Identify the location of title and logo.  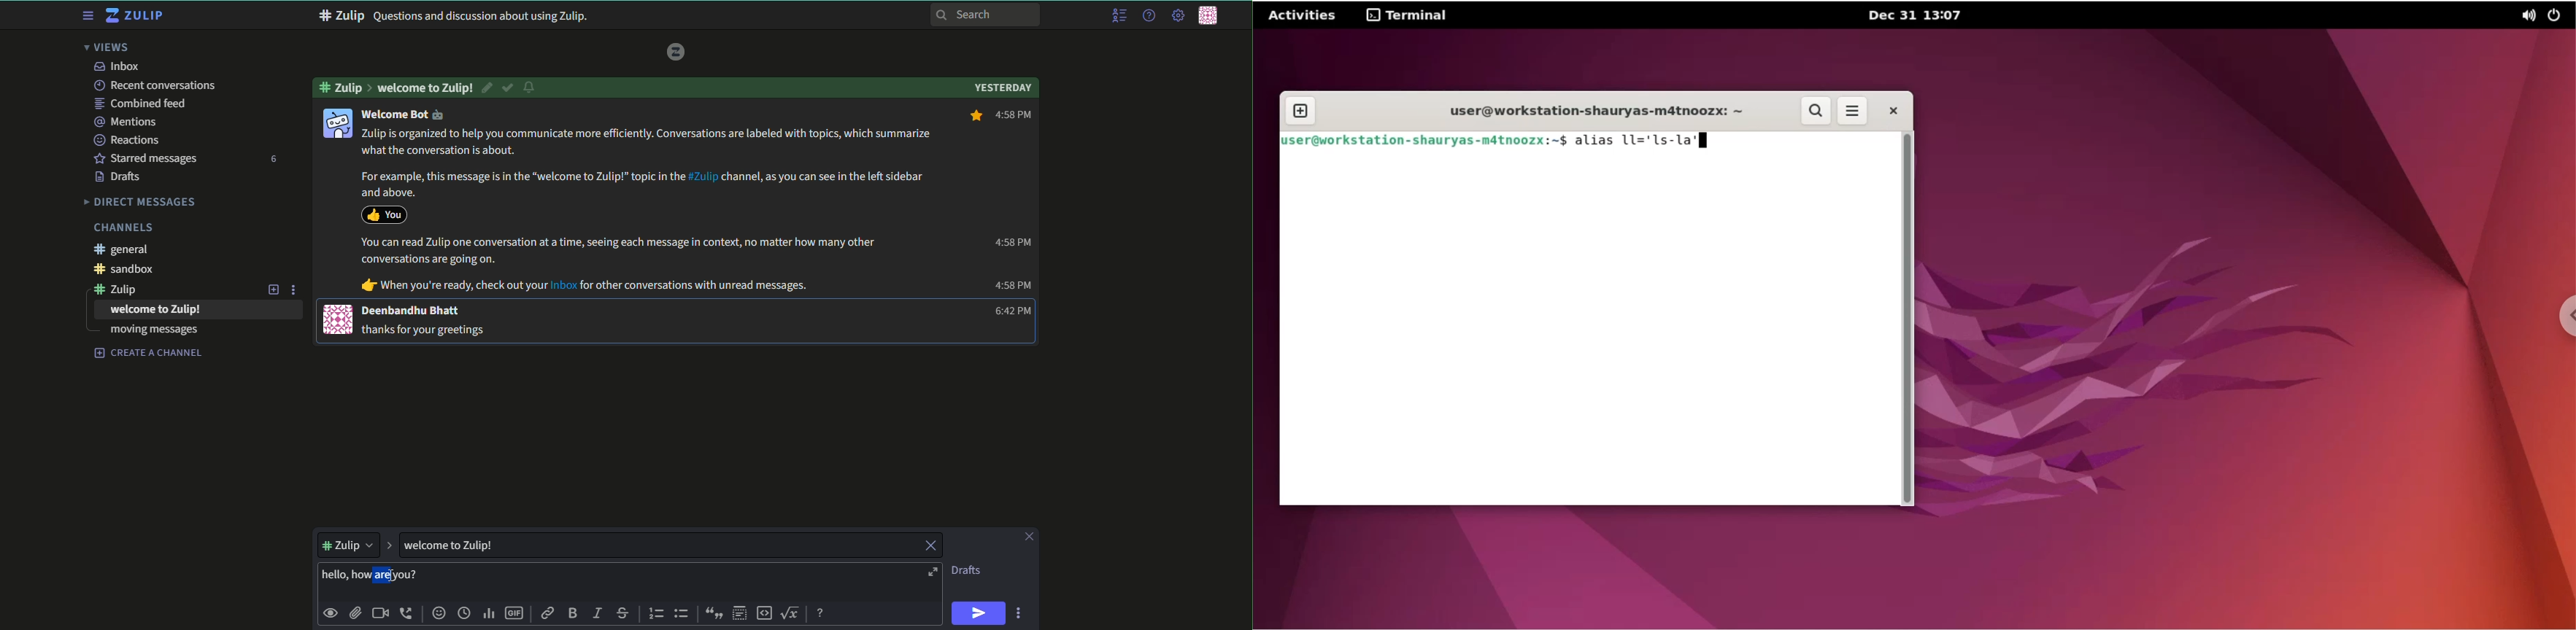
(136, 16).